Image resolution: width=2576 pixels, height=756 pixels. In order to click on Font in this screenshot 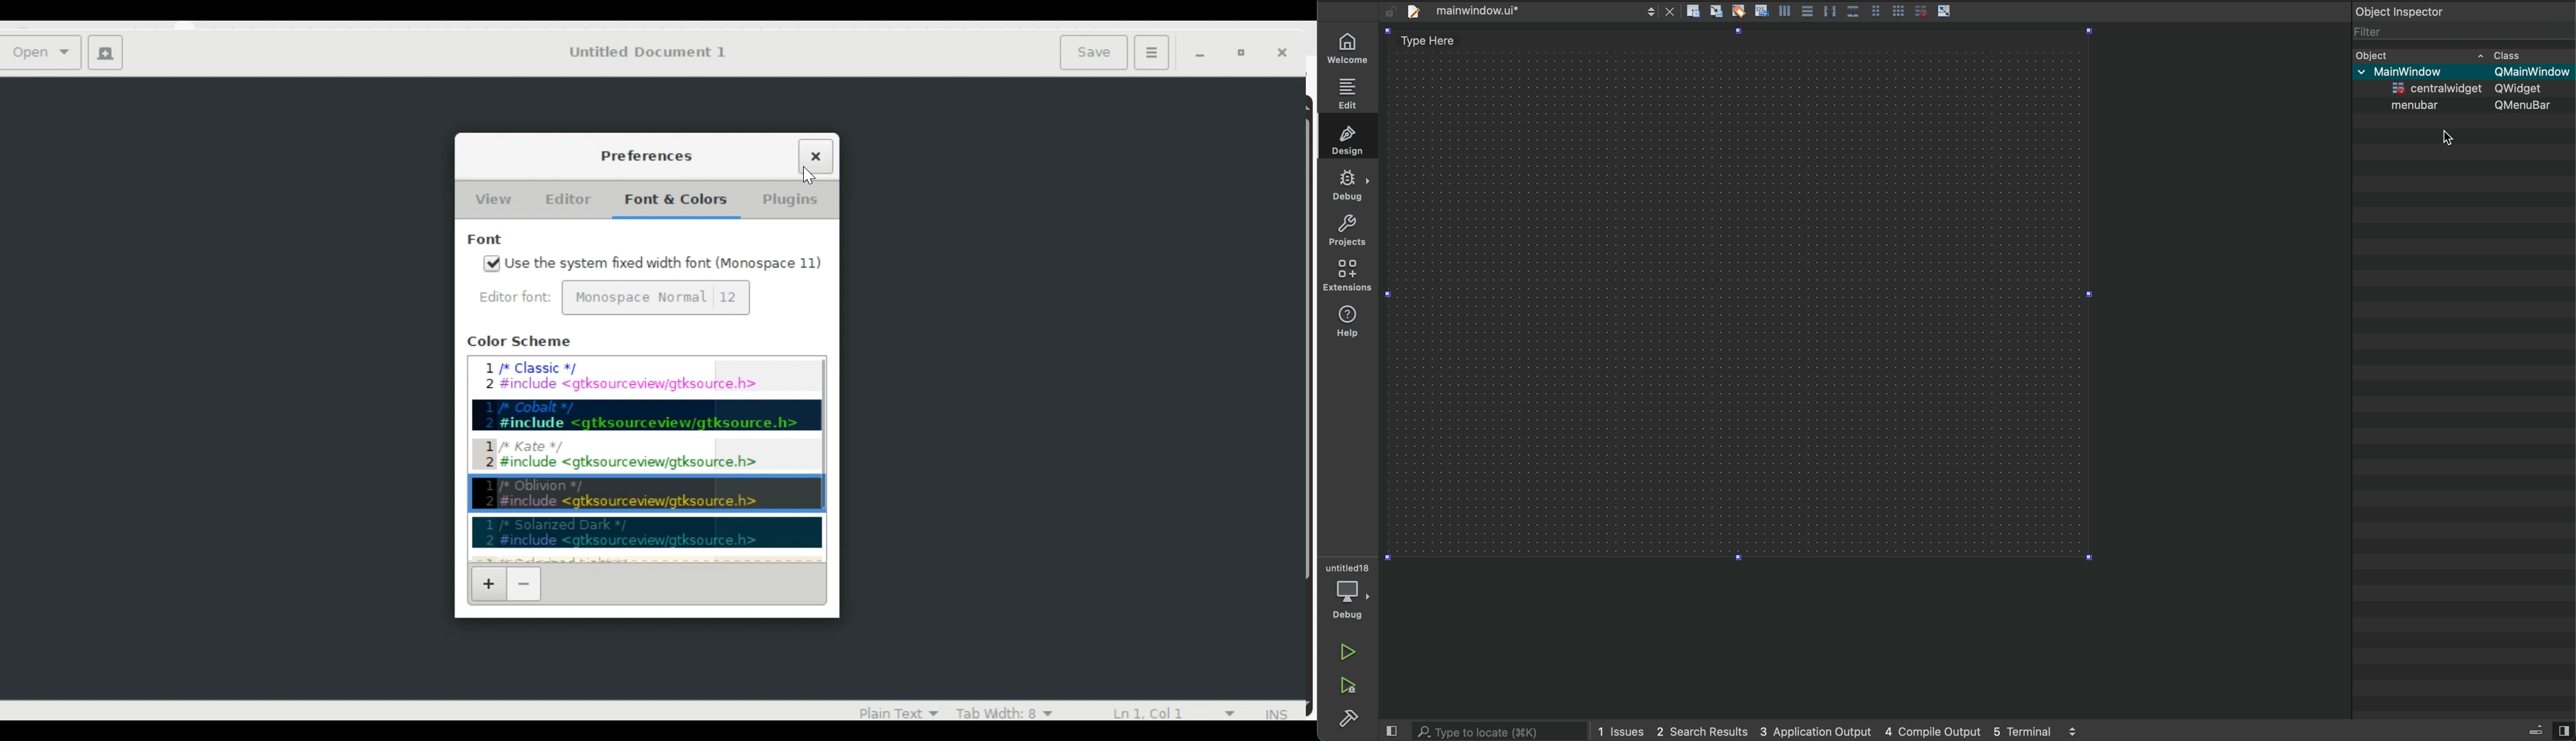, I will do `click(487, 237)`.